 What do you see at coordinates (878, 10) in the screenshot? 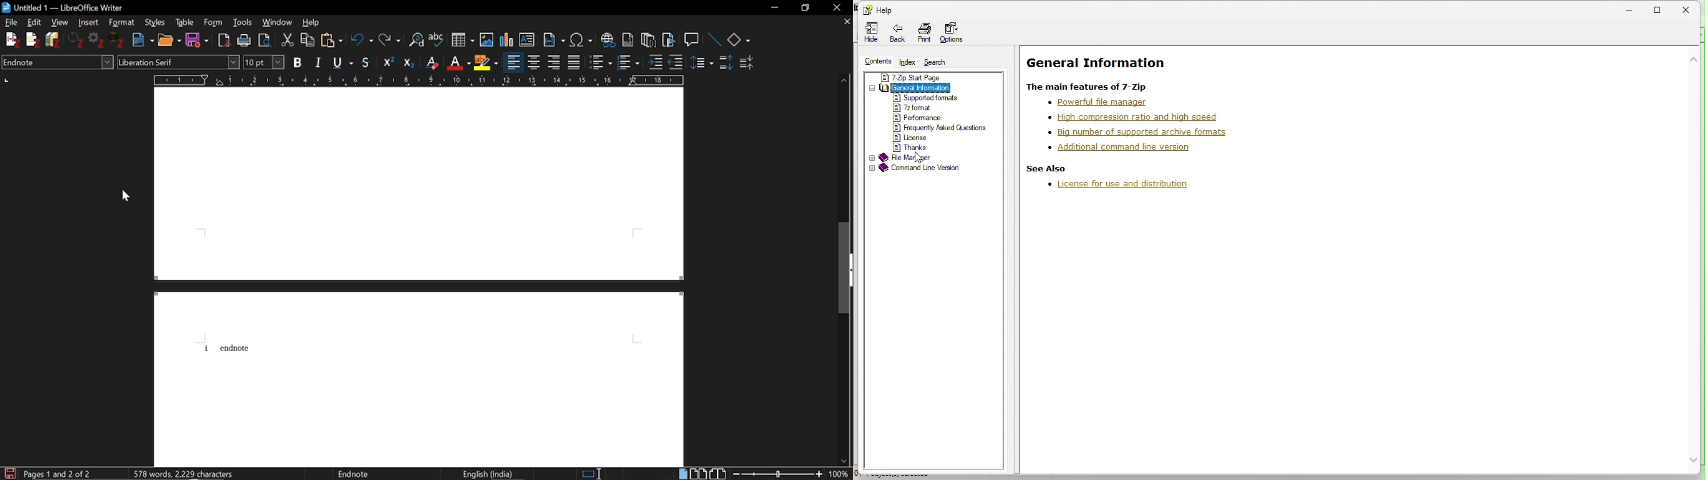
I see `help` at bounding box center [878, 10].